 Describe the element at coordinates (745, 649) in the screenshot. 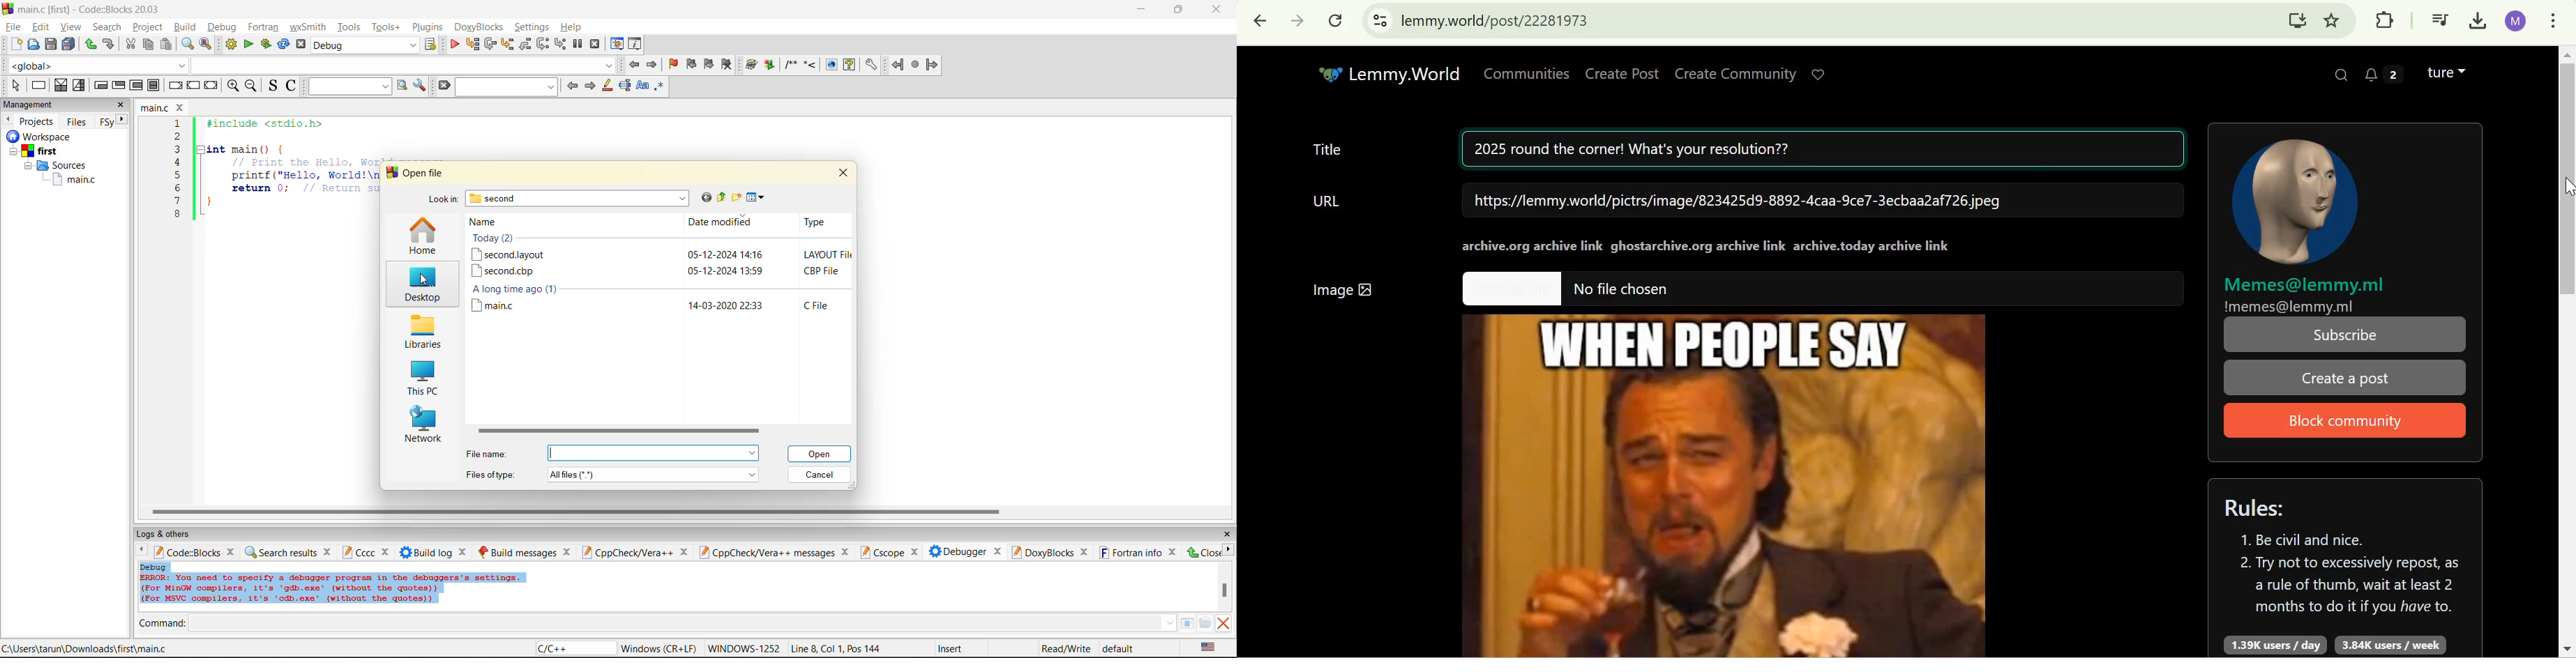

I see `Windows 1252` at that location.